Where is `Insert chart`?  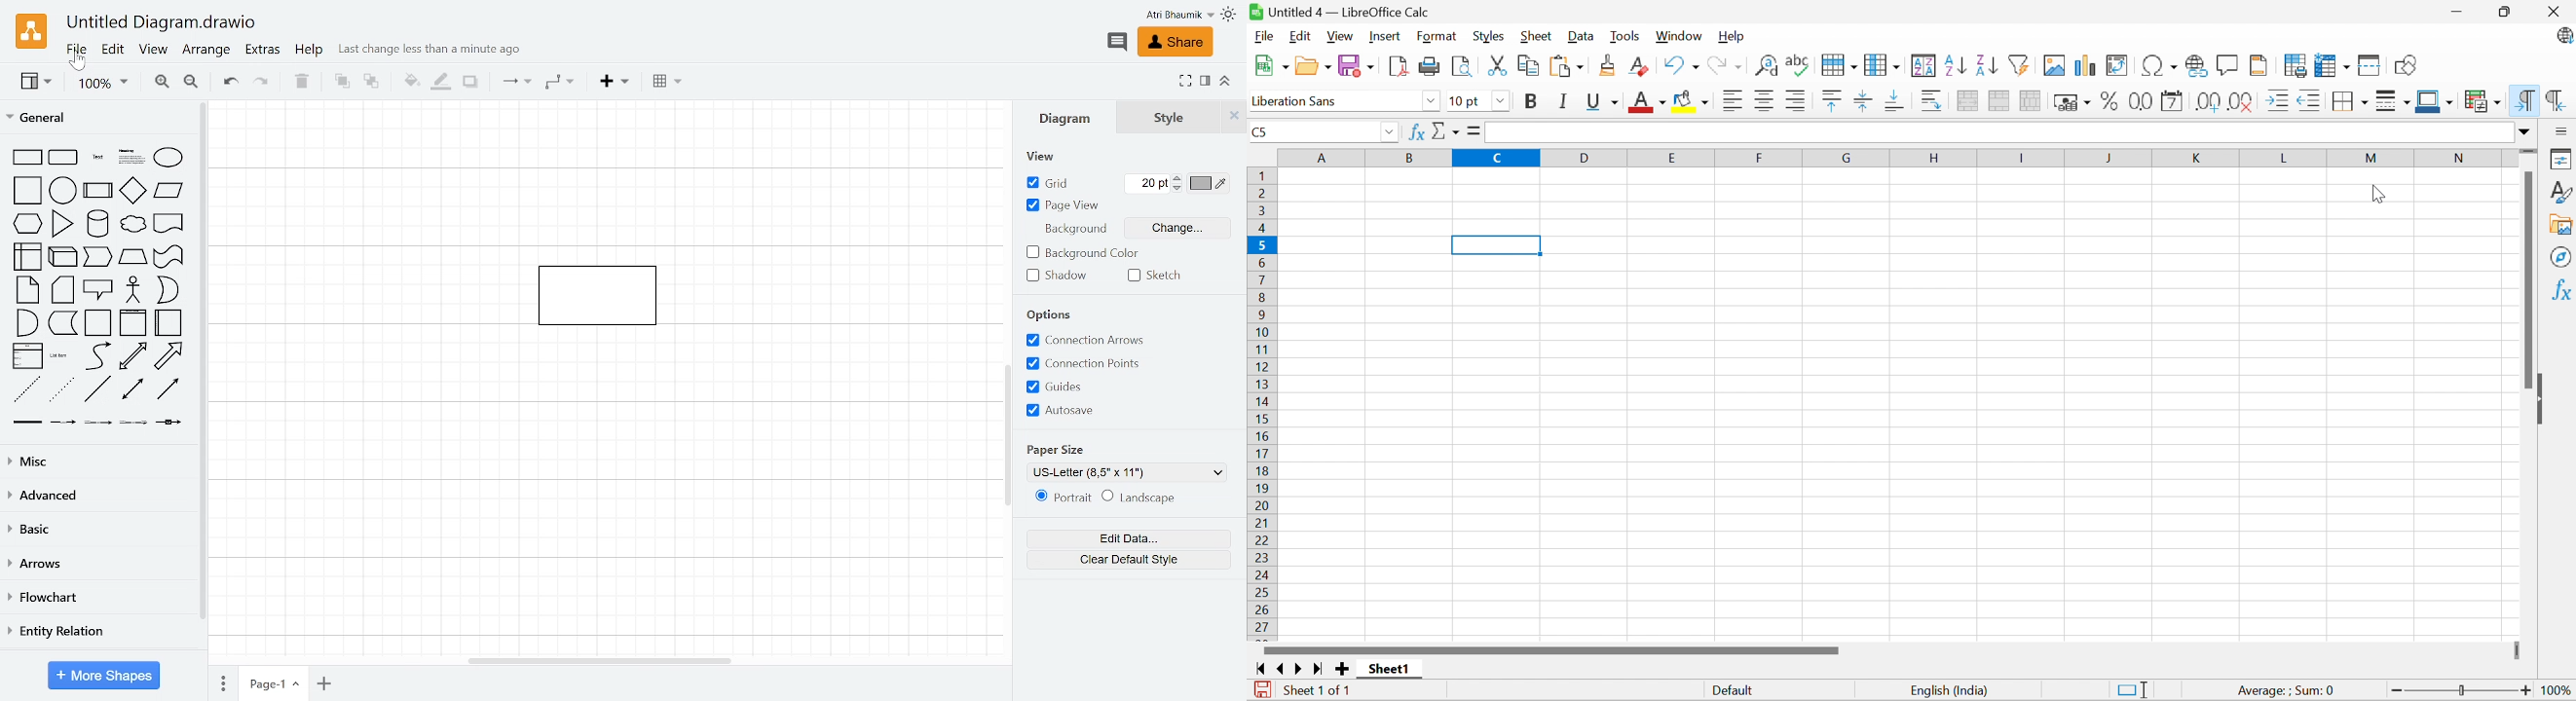 Insert chart is located at coordinates (2087, 66).